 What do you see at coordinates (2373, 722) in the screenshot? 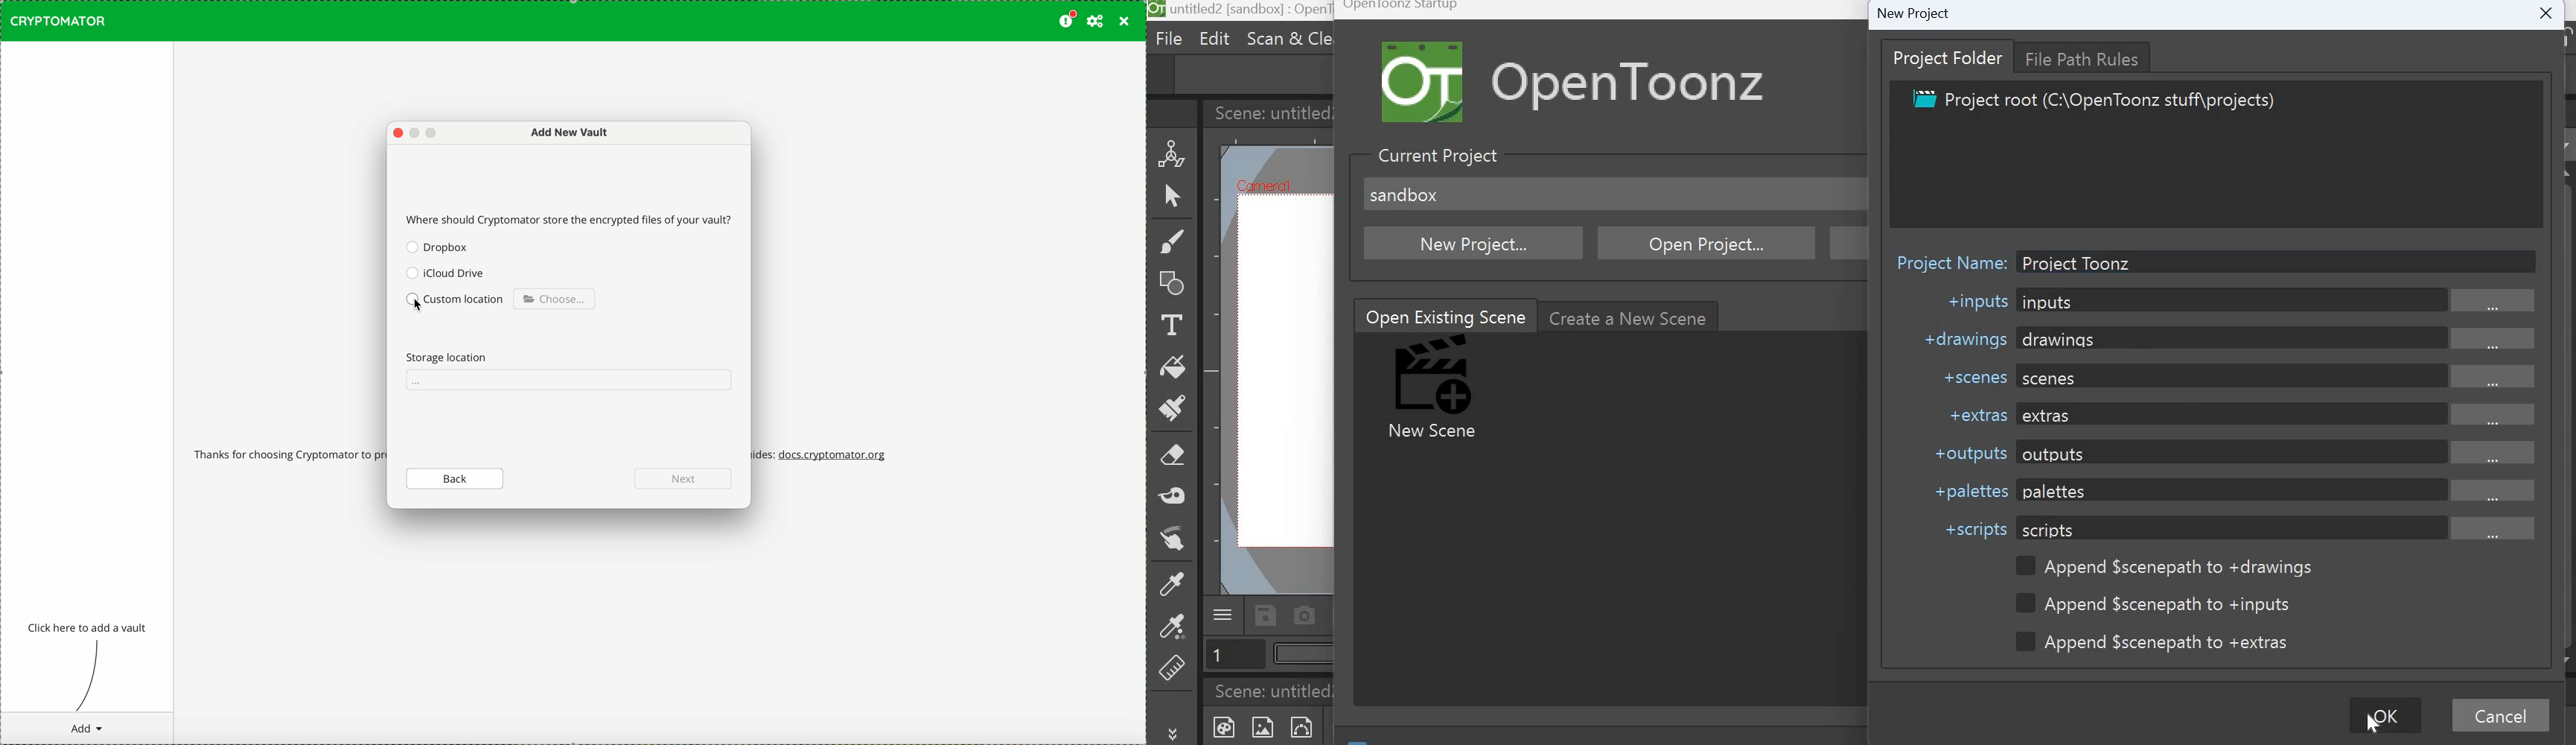
I see `cursor` at bounding box center [2373, 722].